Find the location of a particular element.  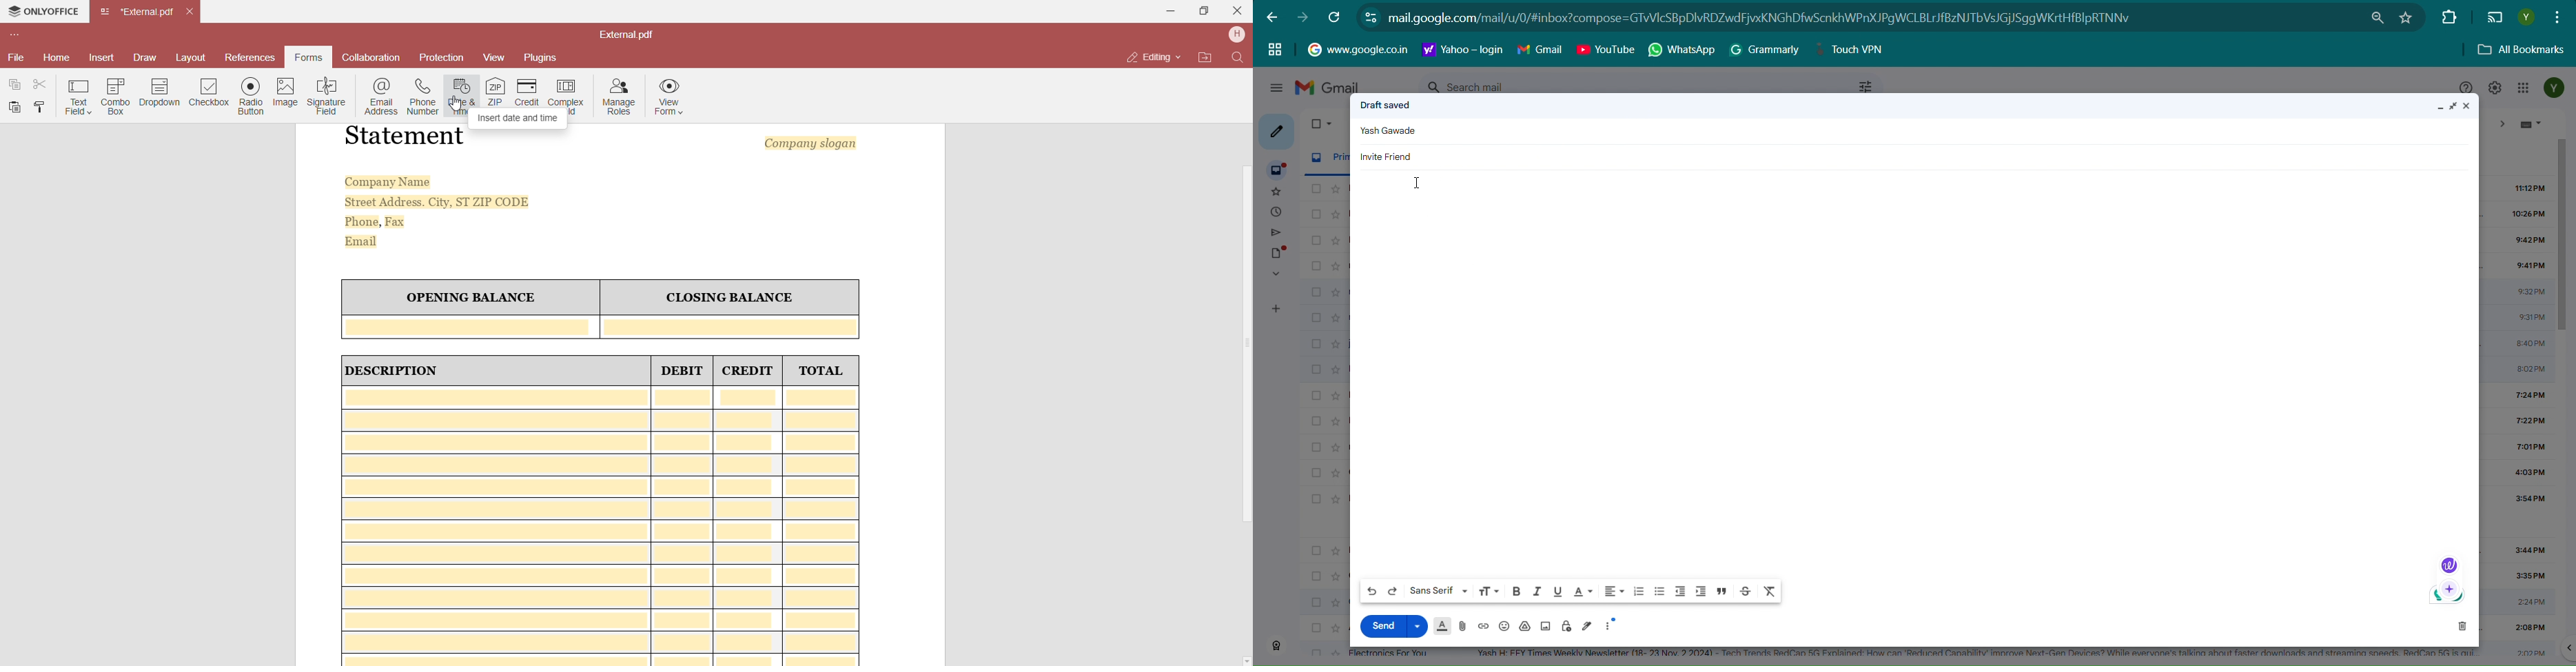

Attached files is located at coordinates (1464, 626).